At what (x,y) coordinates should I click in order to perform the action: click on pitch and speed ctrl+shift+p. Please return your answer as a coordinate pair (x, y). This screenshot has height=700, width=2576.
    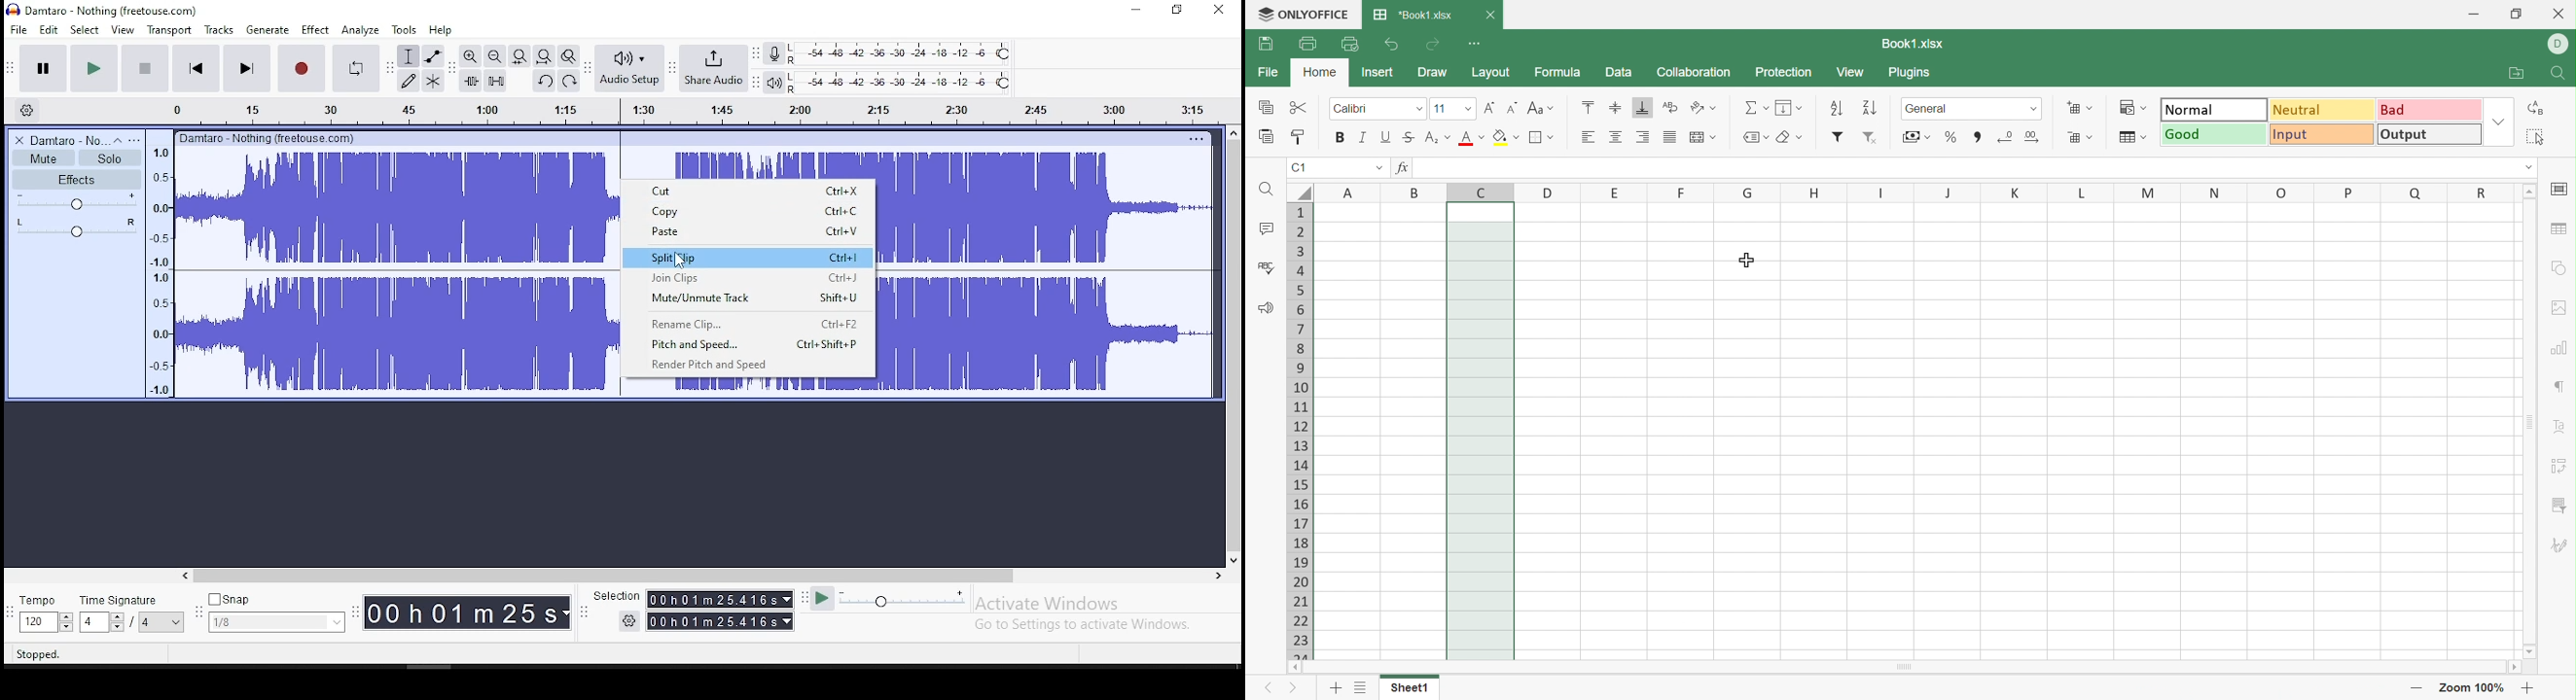
    Looking at the image, I should click on (757, 343).